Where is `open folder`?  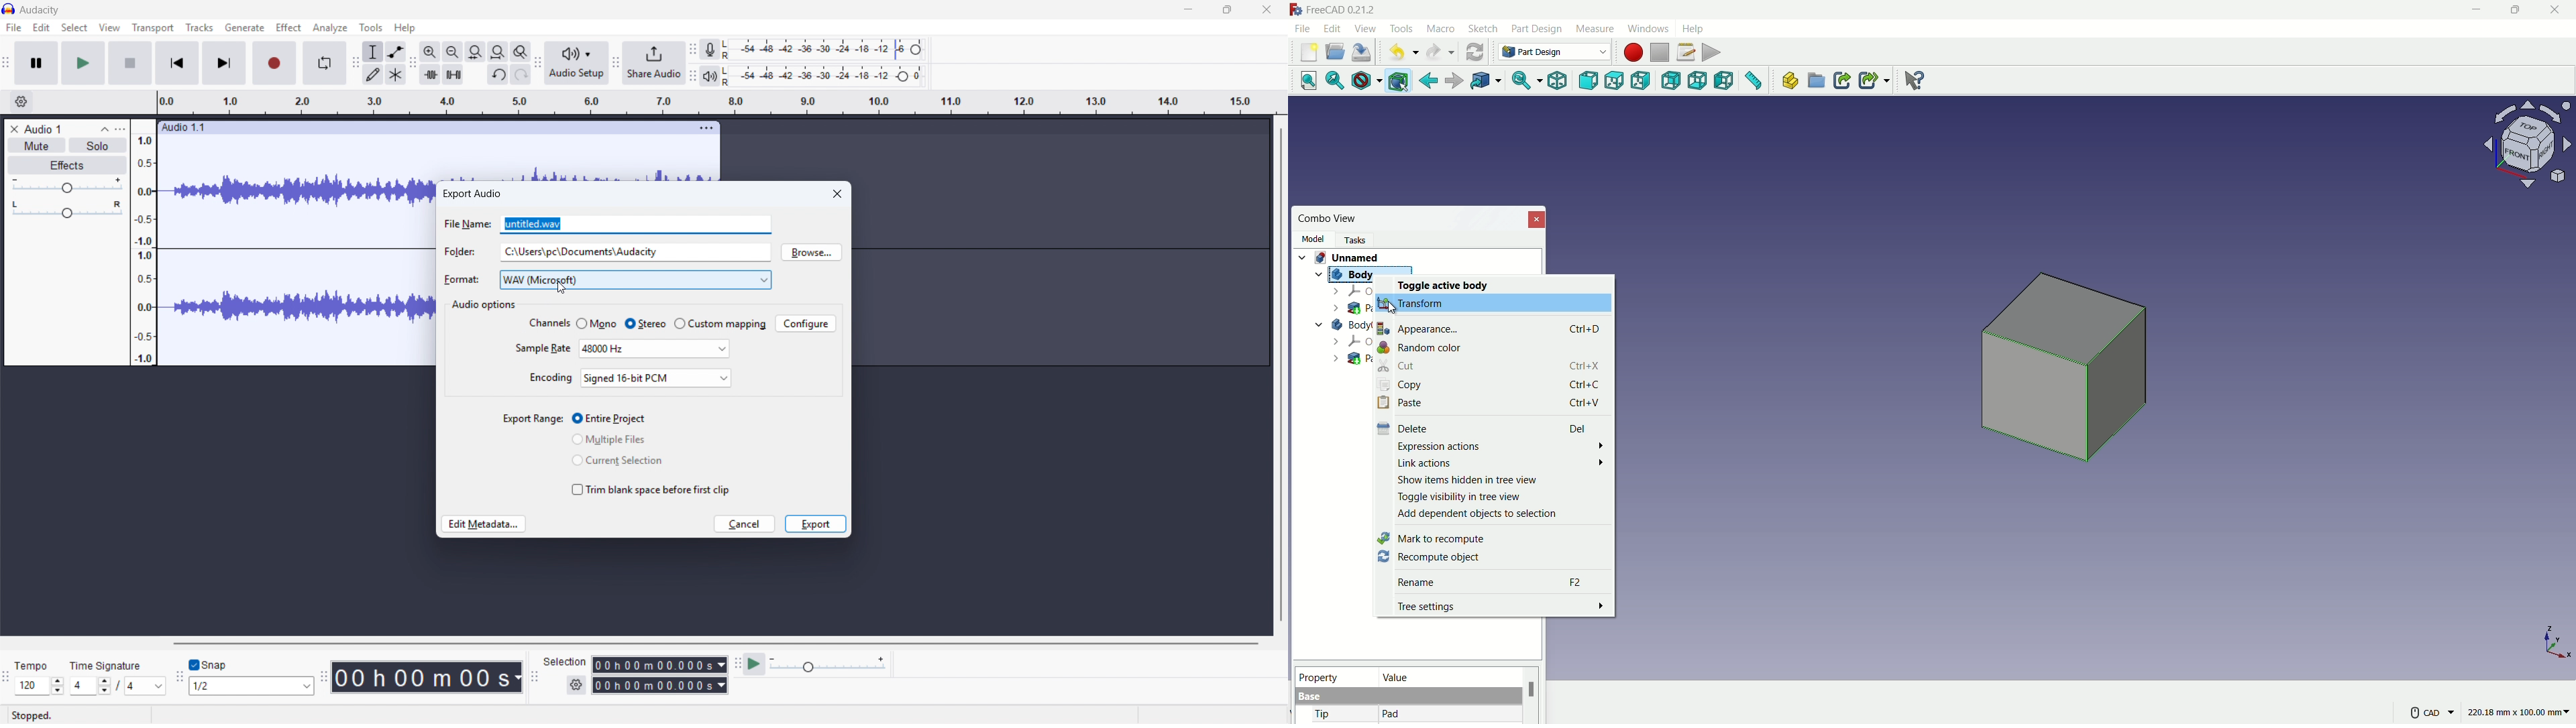 open folder is located at coordinates (1335, 52).